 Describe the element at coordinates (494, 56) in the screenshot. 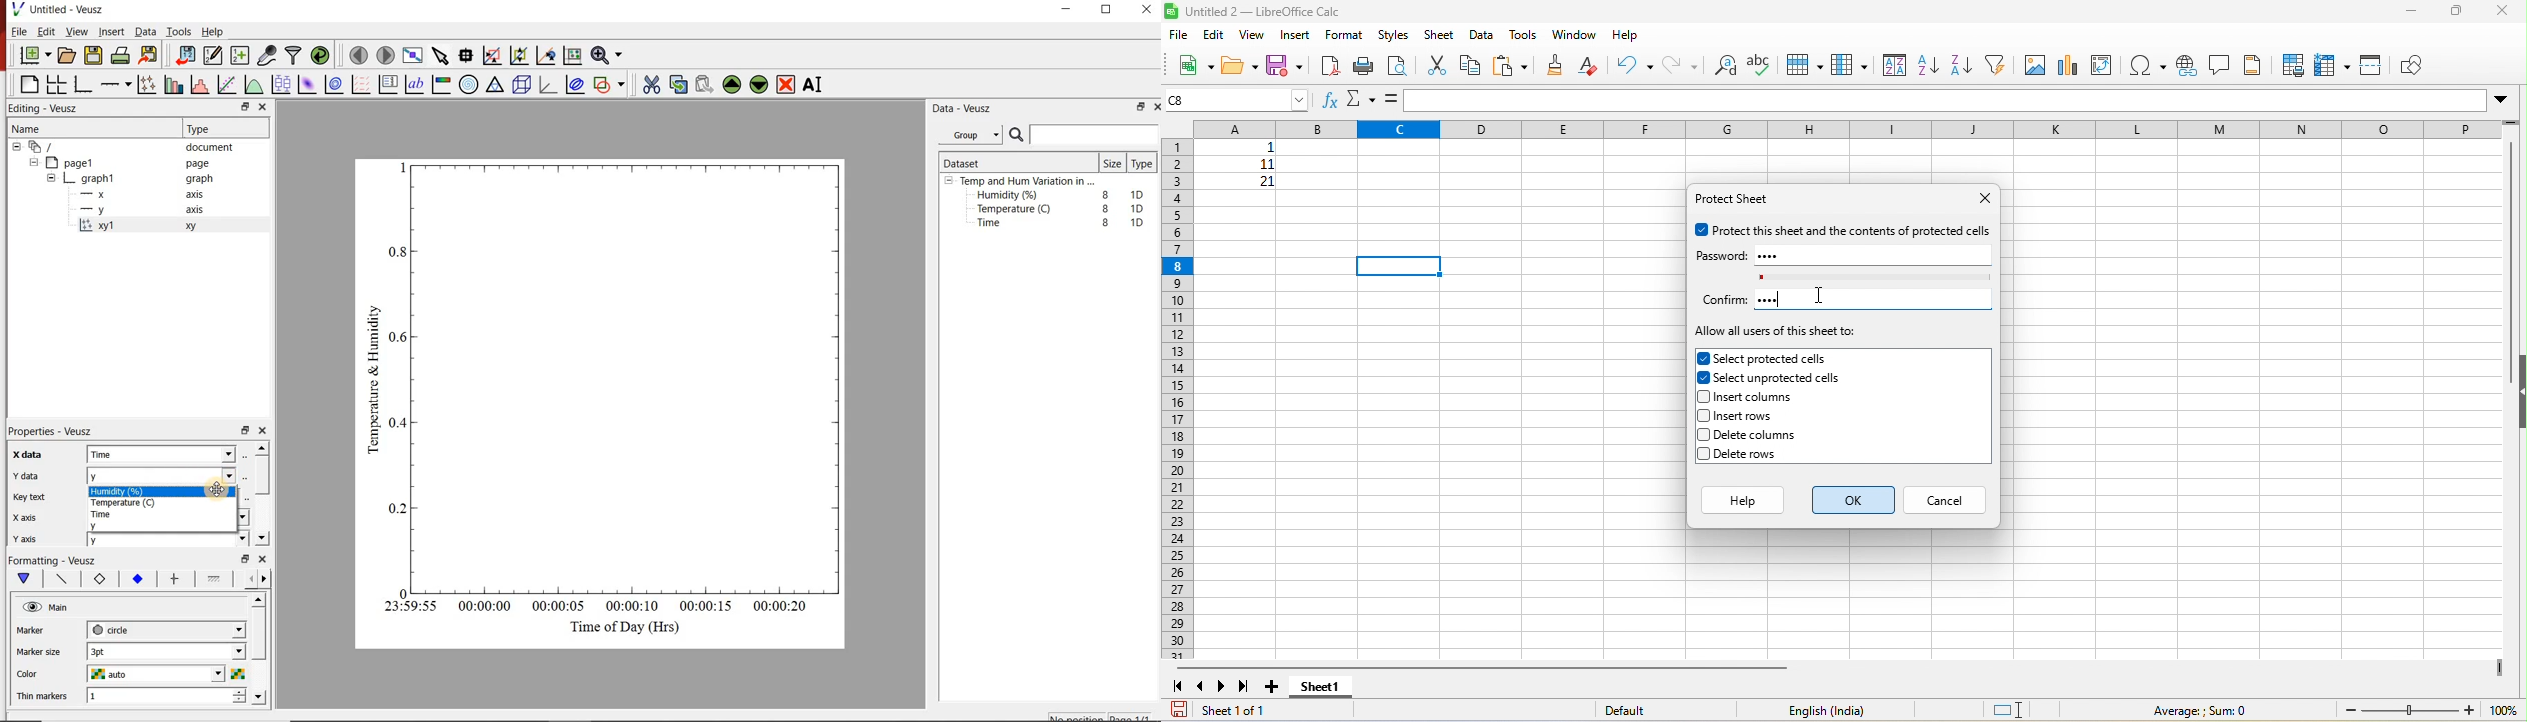

I see `click or draw a rectangle to zoom graph axes` at that location.